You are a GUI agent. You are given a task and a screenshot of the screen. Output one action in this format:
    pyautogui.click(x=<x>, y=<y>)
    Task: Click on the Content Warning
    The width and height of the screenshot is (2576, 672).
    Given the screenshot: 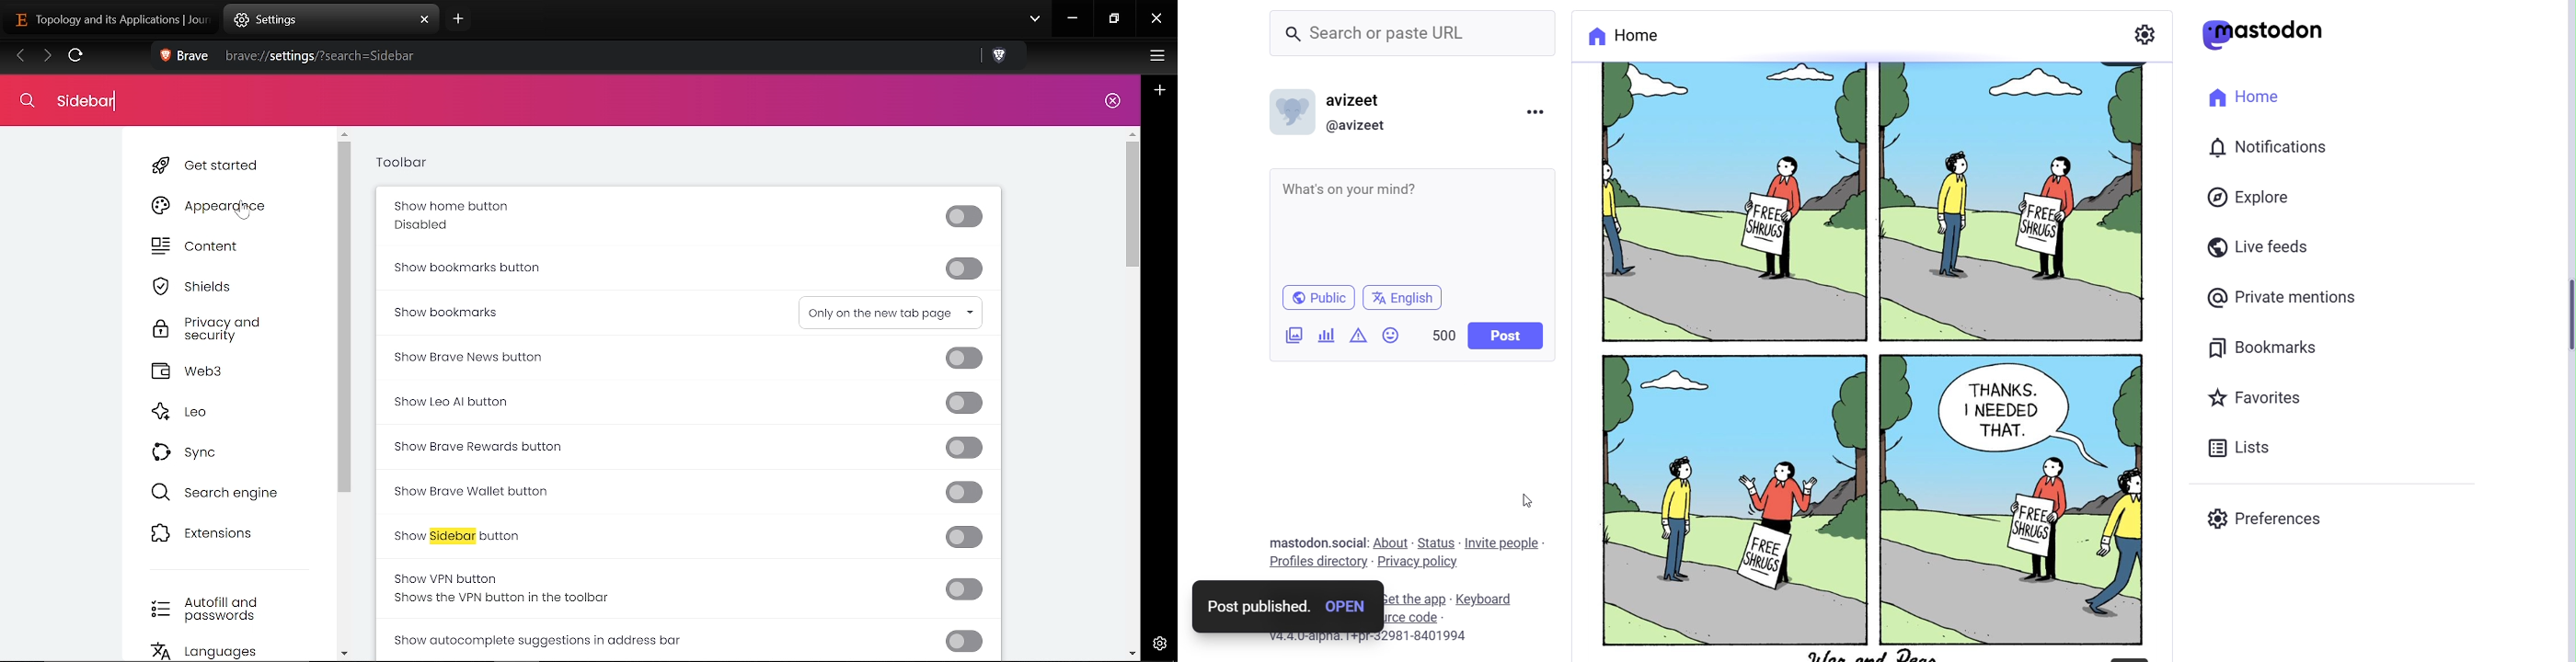 What is the action you would take?
    pyautogui.click(x=1359, y=337)
    